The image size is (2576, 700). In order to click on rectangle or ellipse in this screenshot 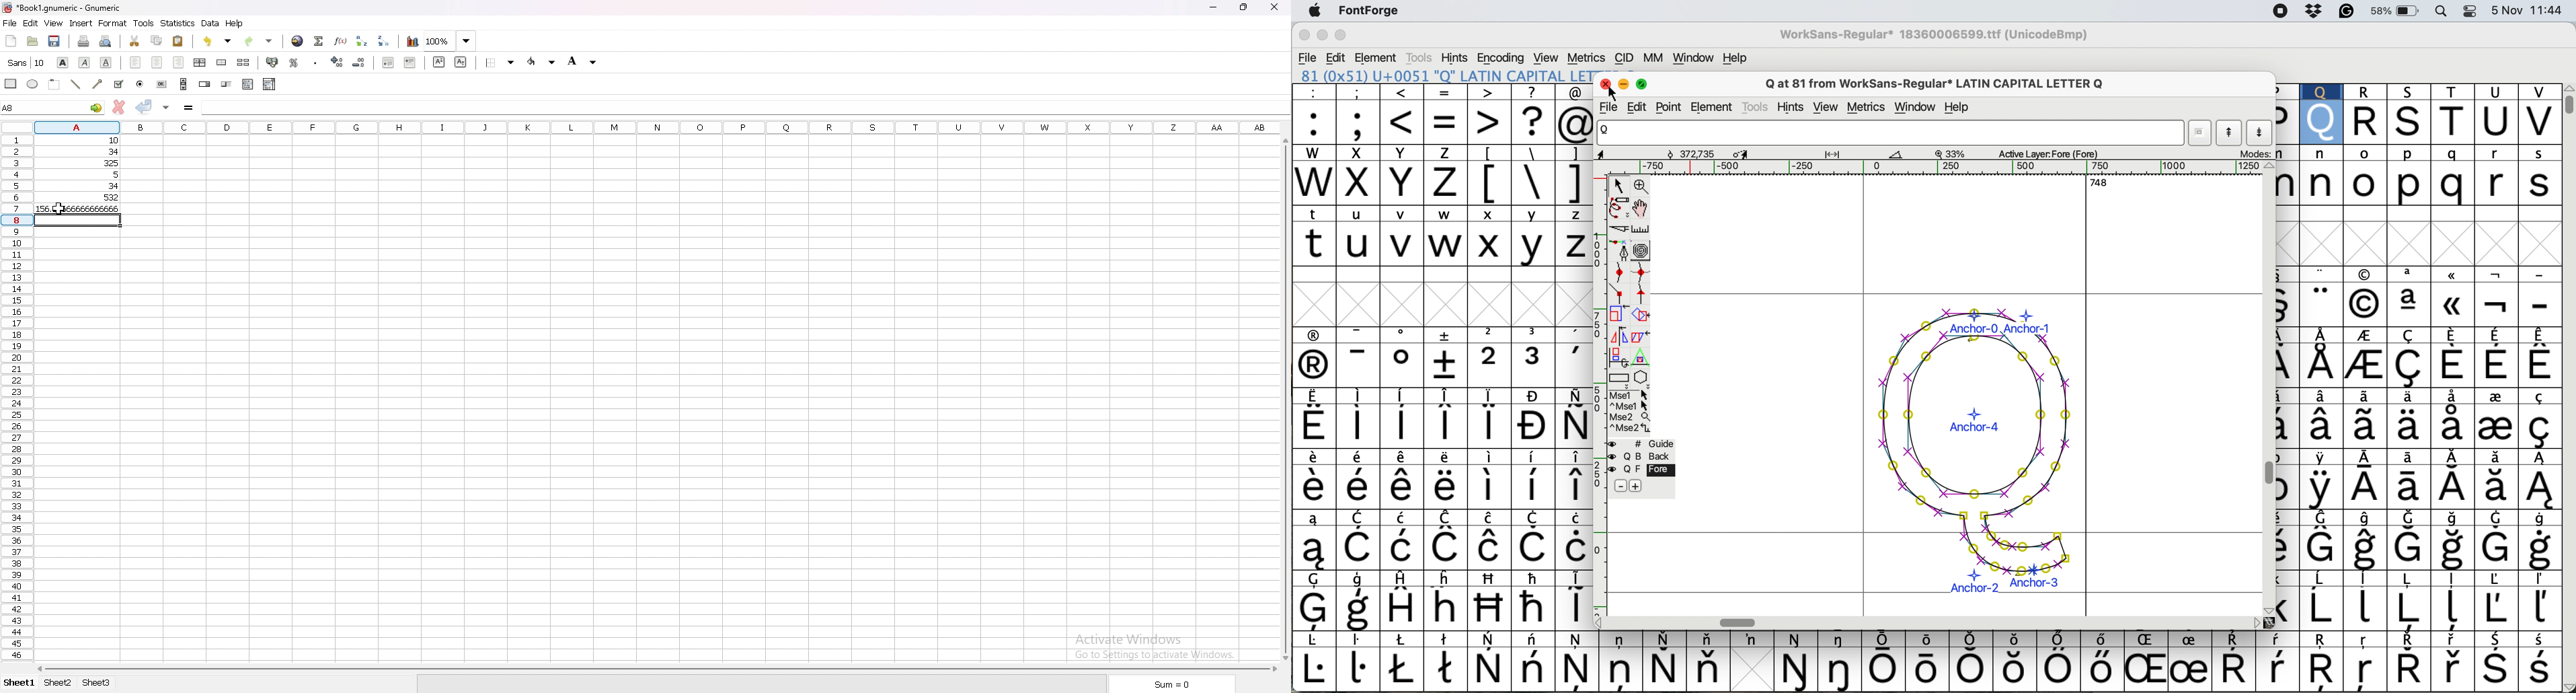, I will do `click(1620, 380)`.